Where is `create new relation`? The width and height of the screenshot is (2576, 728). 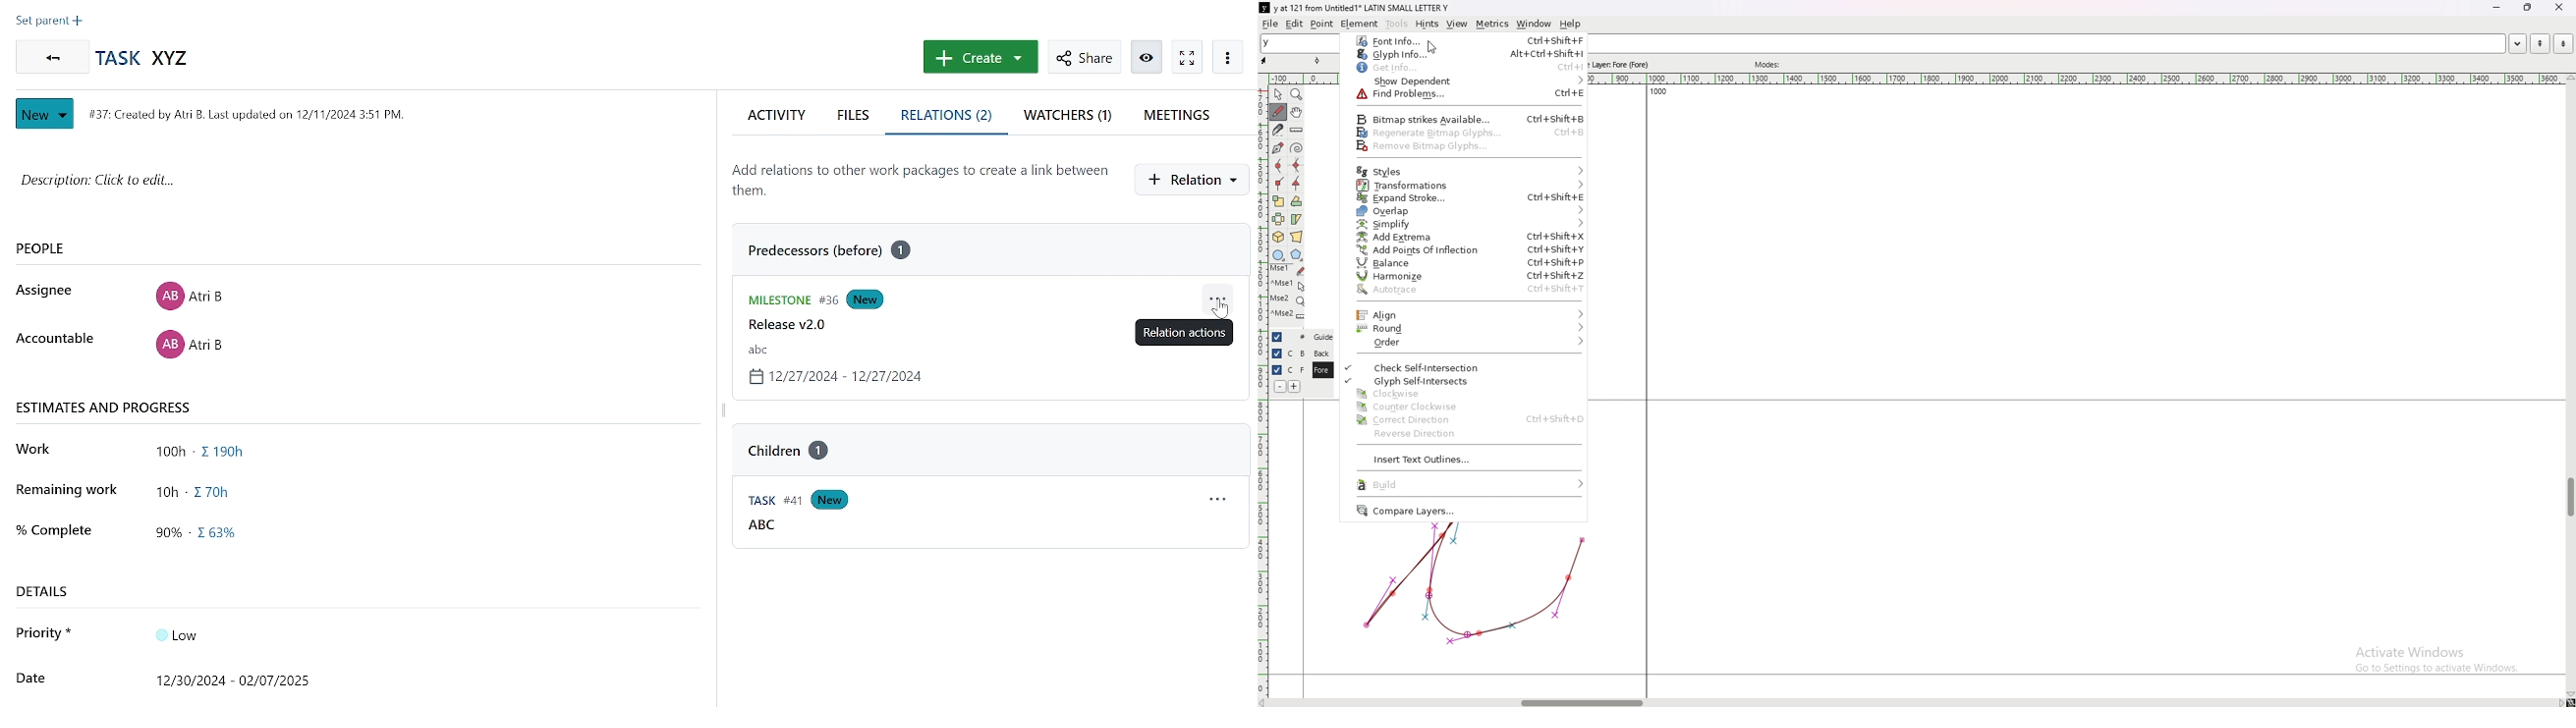 create new relation is located at coordinates (1196, 180).